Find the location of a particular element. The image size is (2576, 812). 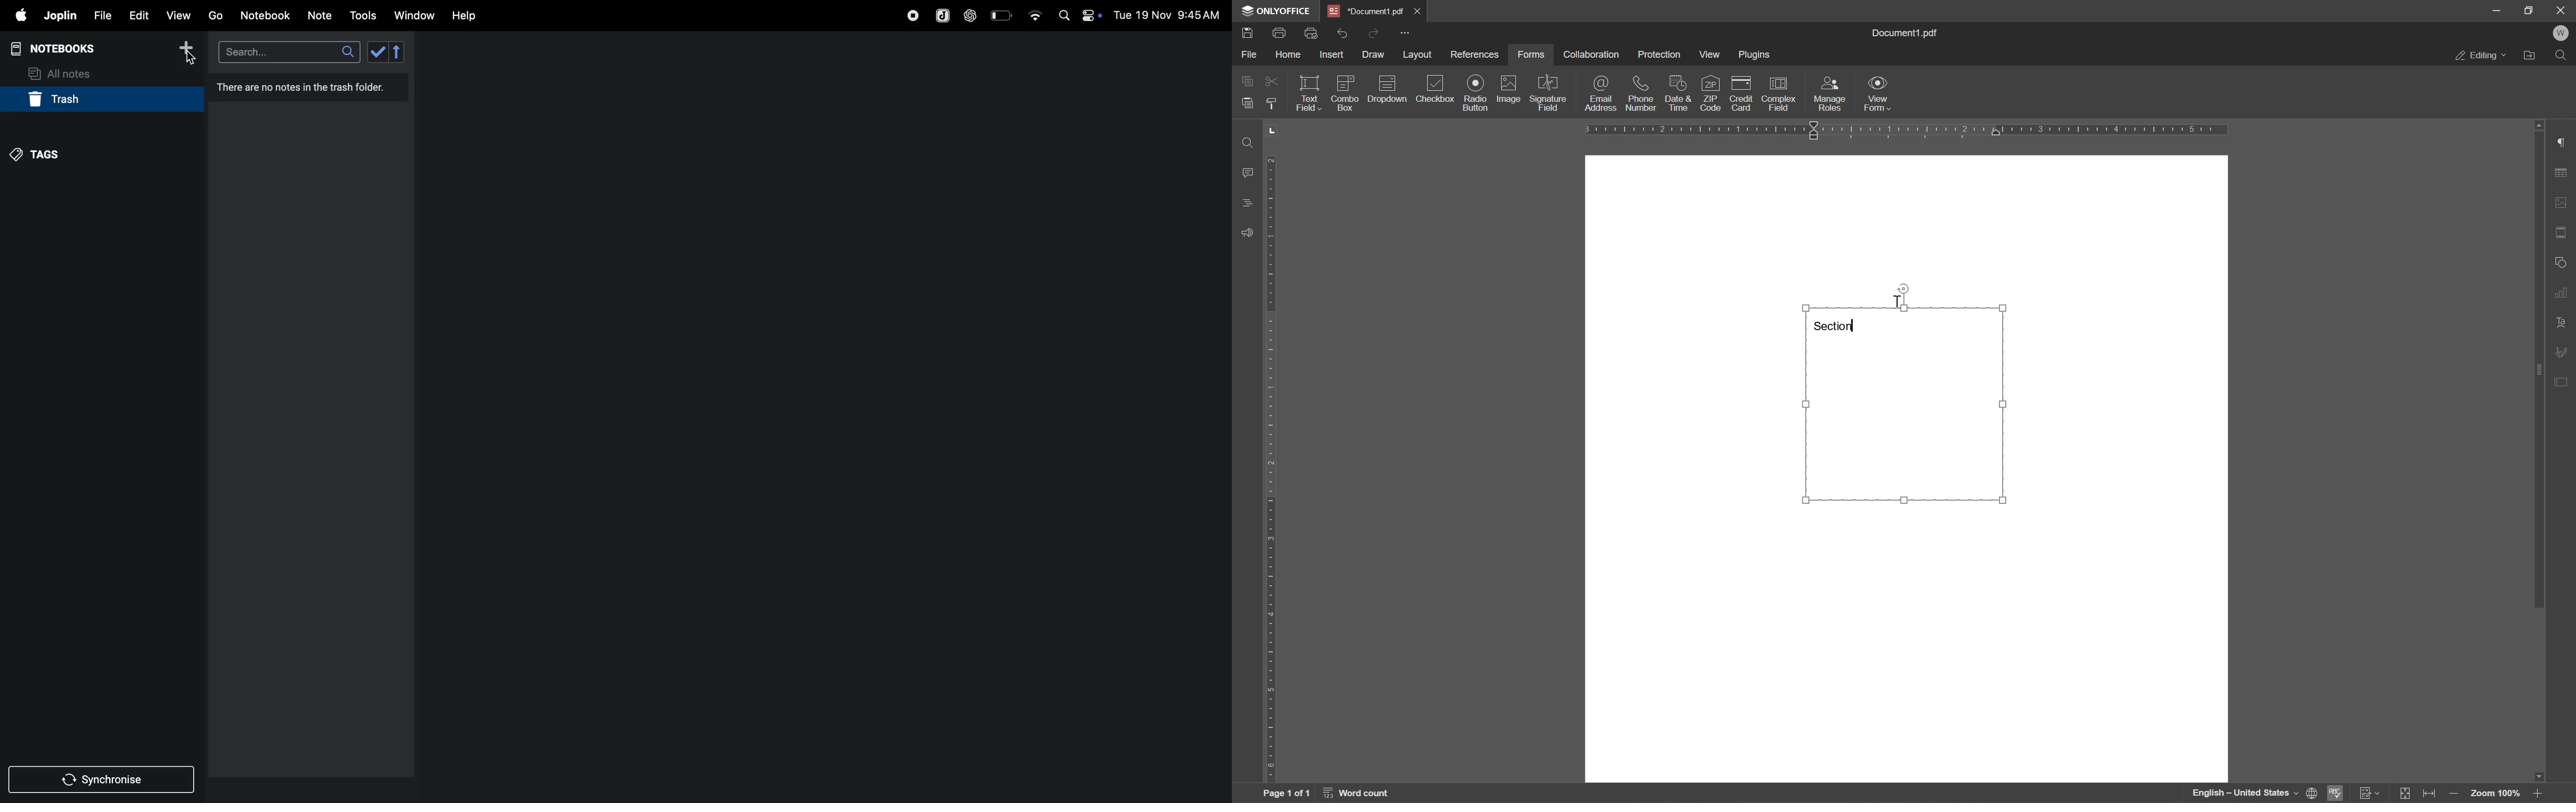

add is located at coordinates (187, 51).